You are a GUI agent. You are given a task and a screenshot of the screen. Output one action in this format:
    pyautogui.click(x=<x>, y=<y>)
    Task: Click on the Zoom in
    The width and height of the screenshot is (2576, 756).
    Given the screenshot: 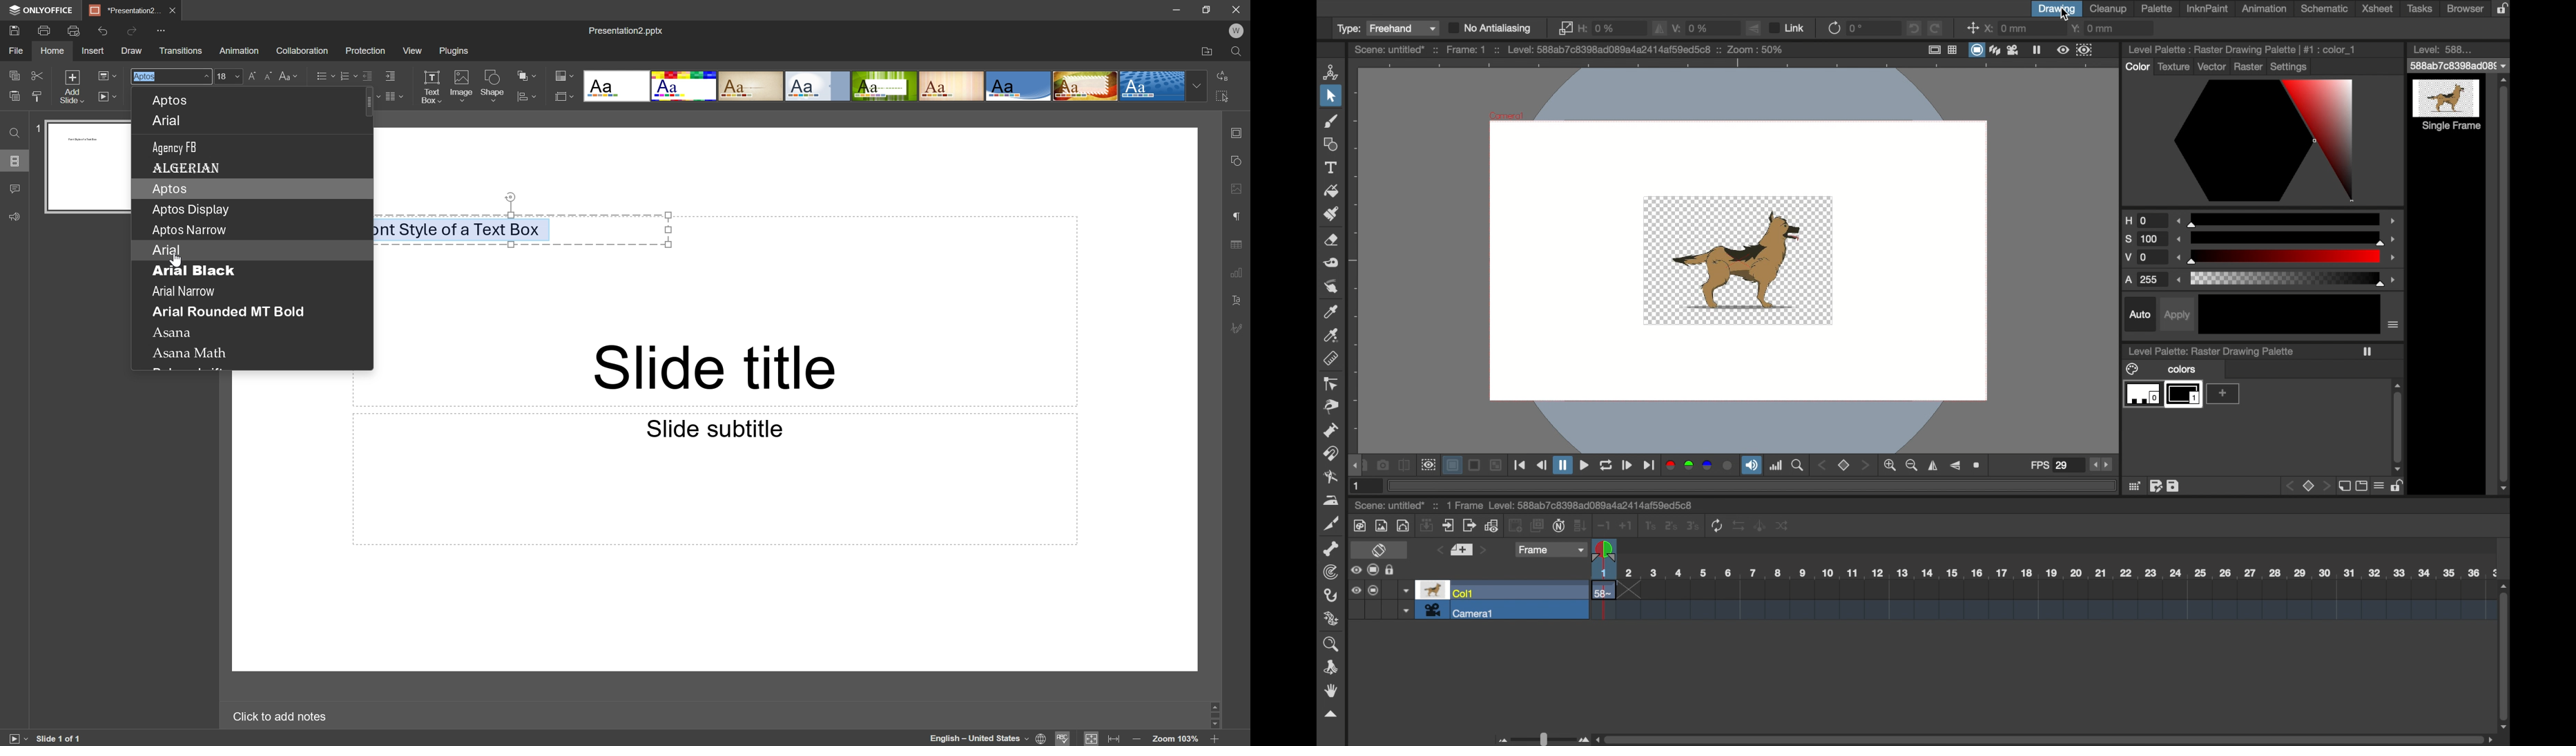 What is the action you would take?
    pyautogui.click(x=1219, y=740)
    